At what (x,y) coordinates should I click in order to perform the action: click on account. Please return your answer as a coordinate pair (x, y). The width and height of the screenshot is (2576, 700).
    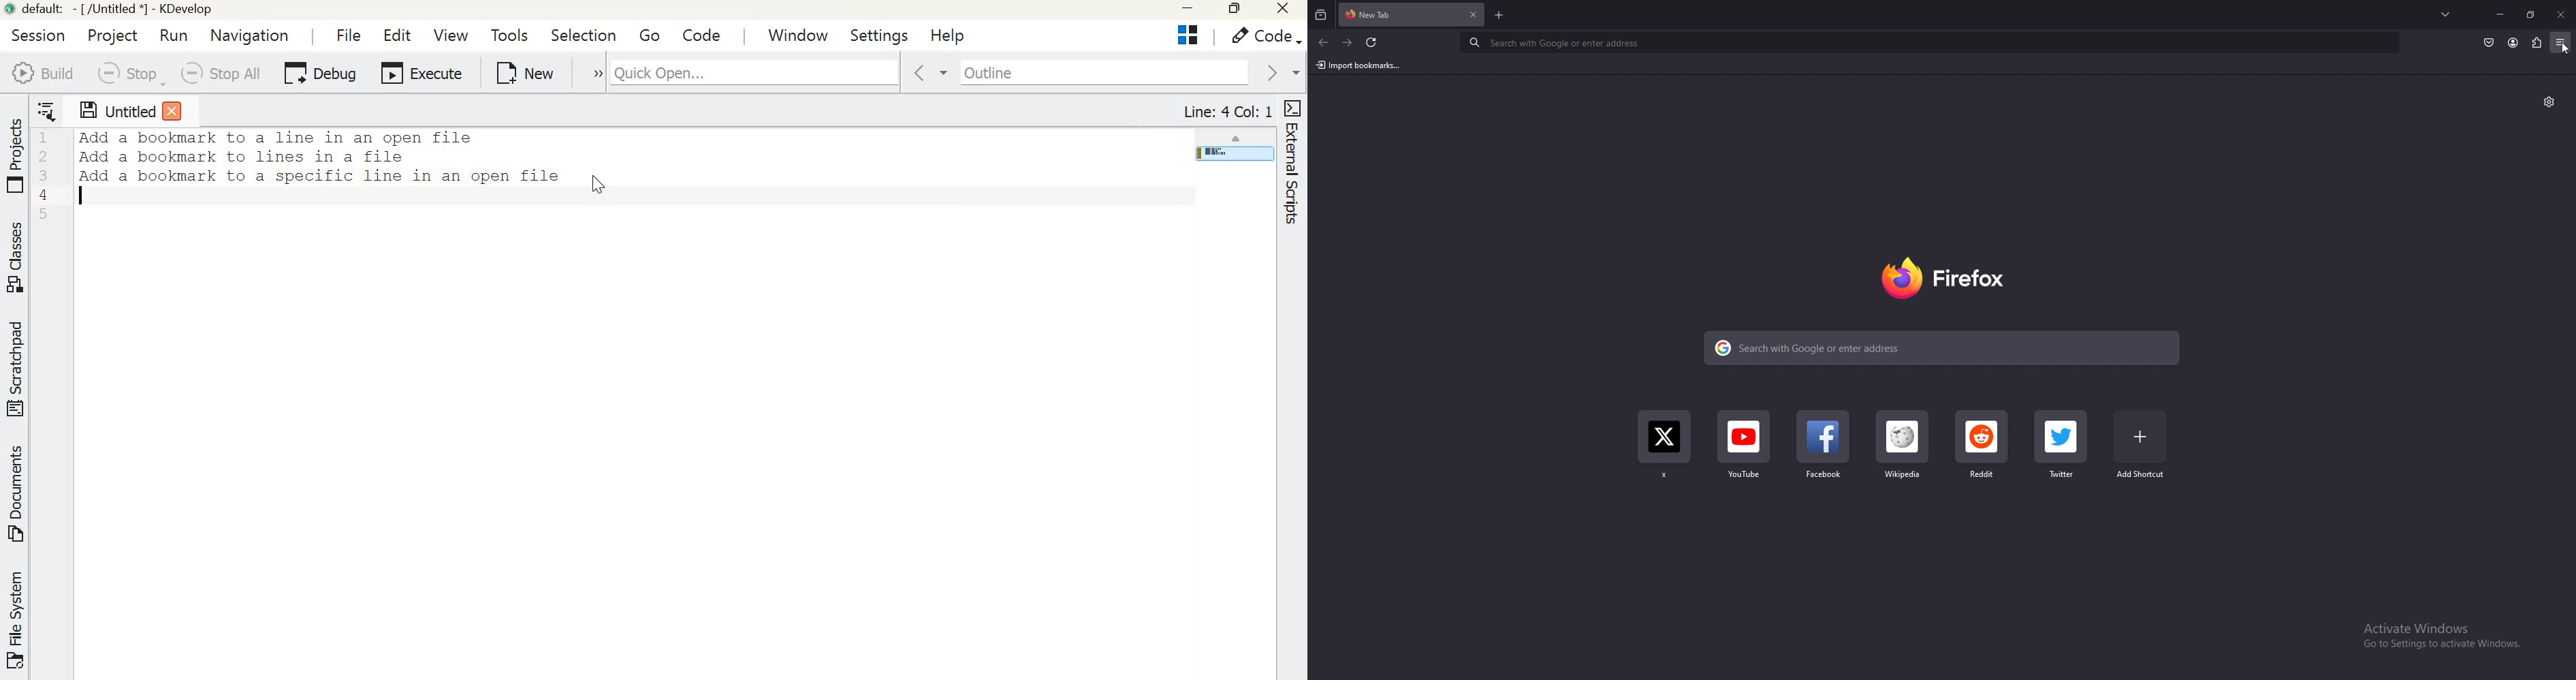
    Looking at the image, I should click on (2513, 42).